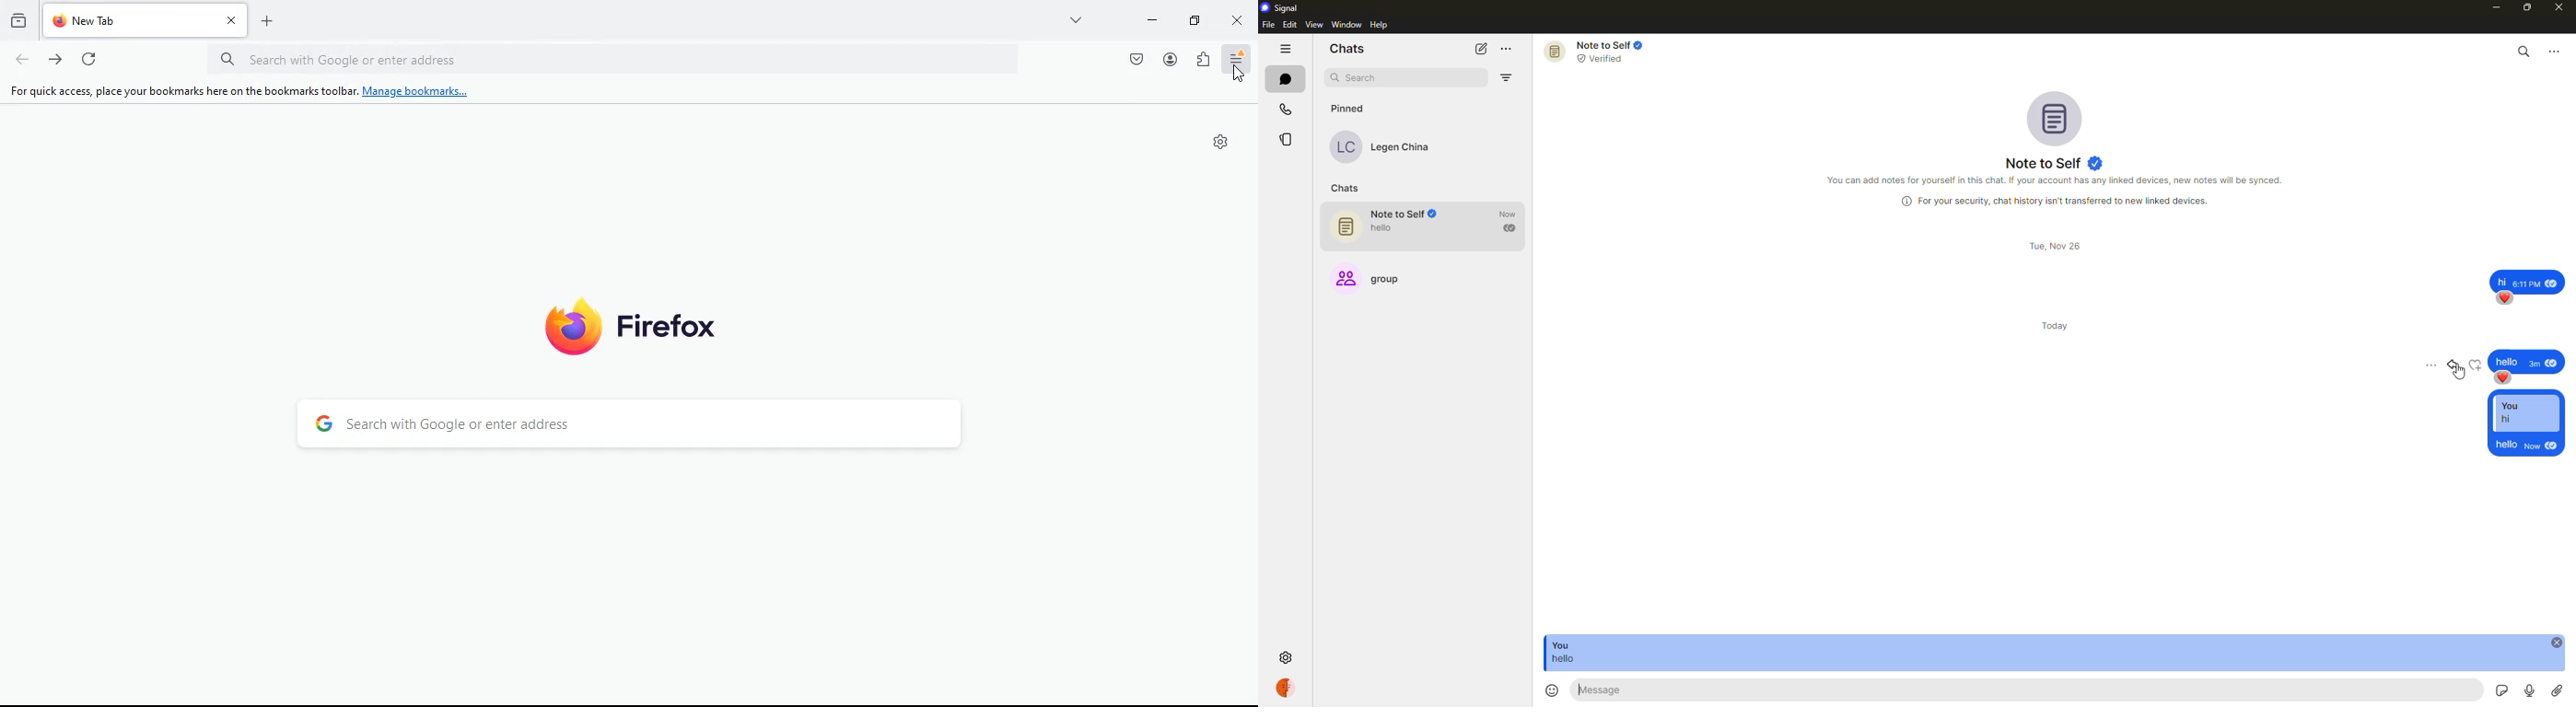 The image size is (2576, 728). I want to click on maximize, so click(1192, 19).